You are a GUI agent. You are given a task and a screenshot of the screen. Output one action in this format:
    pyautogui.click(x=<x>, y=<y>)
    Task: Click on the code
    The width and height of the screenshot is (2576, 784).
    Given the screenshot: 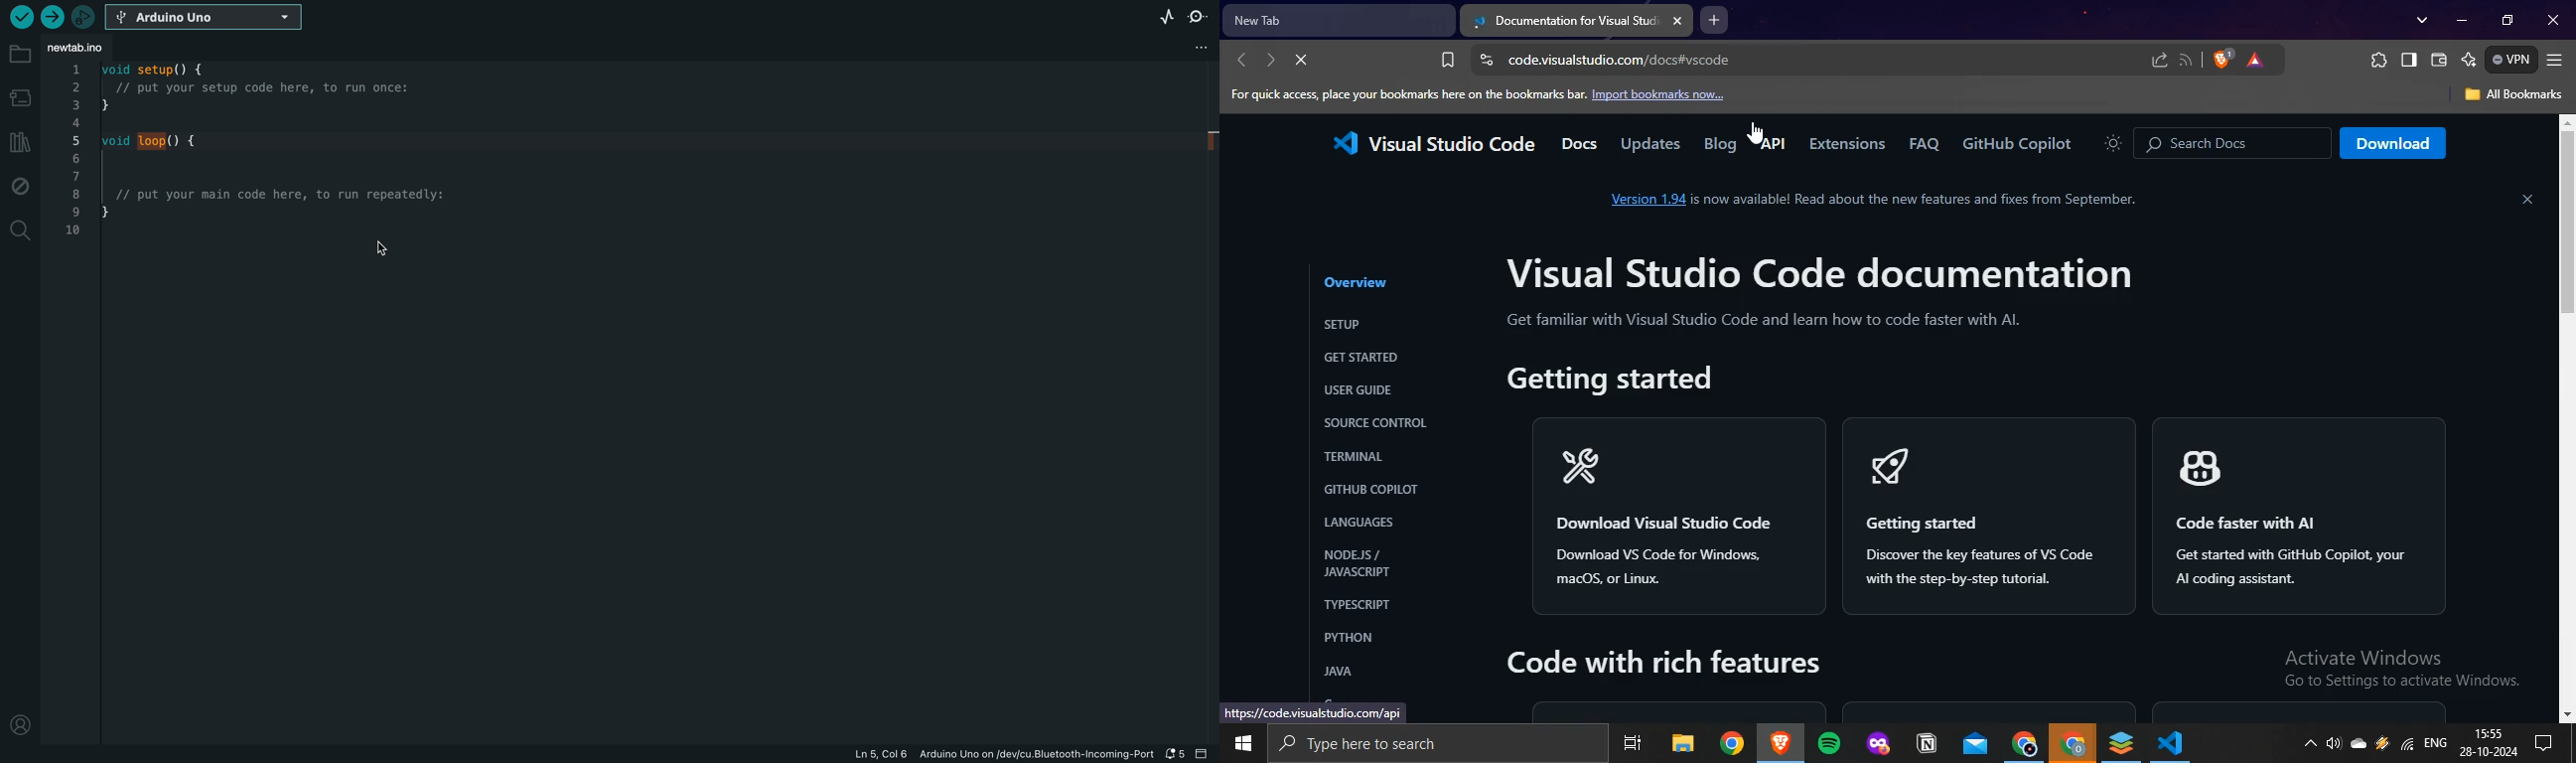 What is the action you would take?
    pyautogui.click(x=260, y=178)
    